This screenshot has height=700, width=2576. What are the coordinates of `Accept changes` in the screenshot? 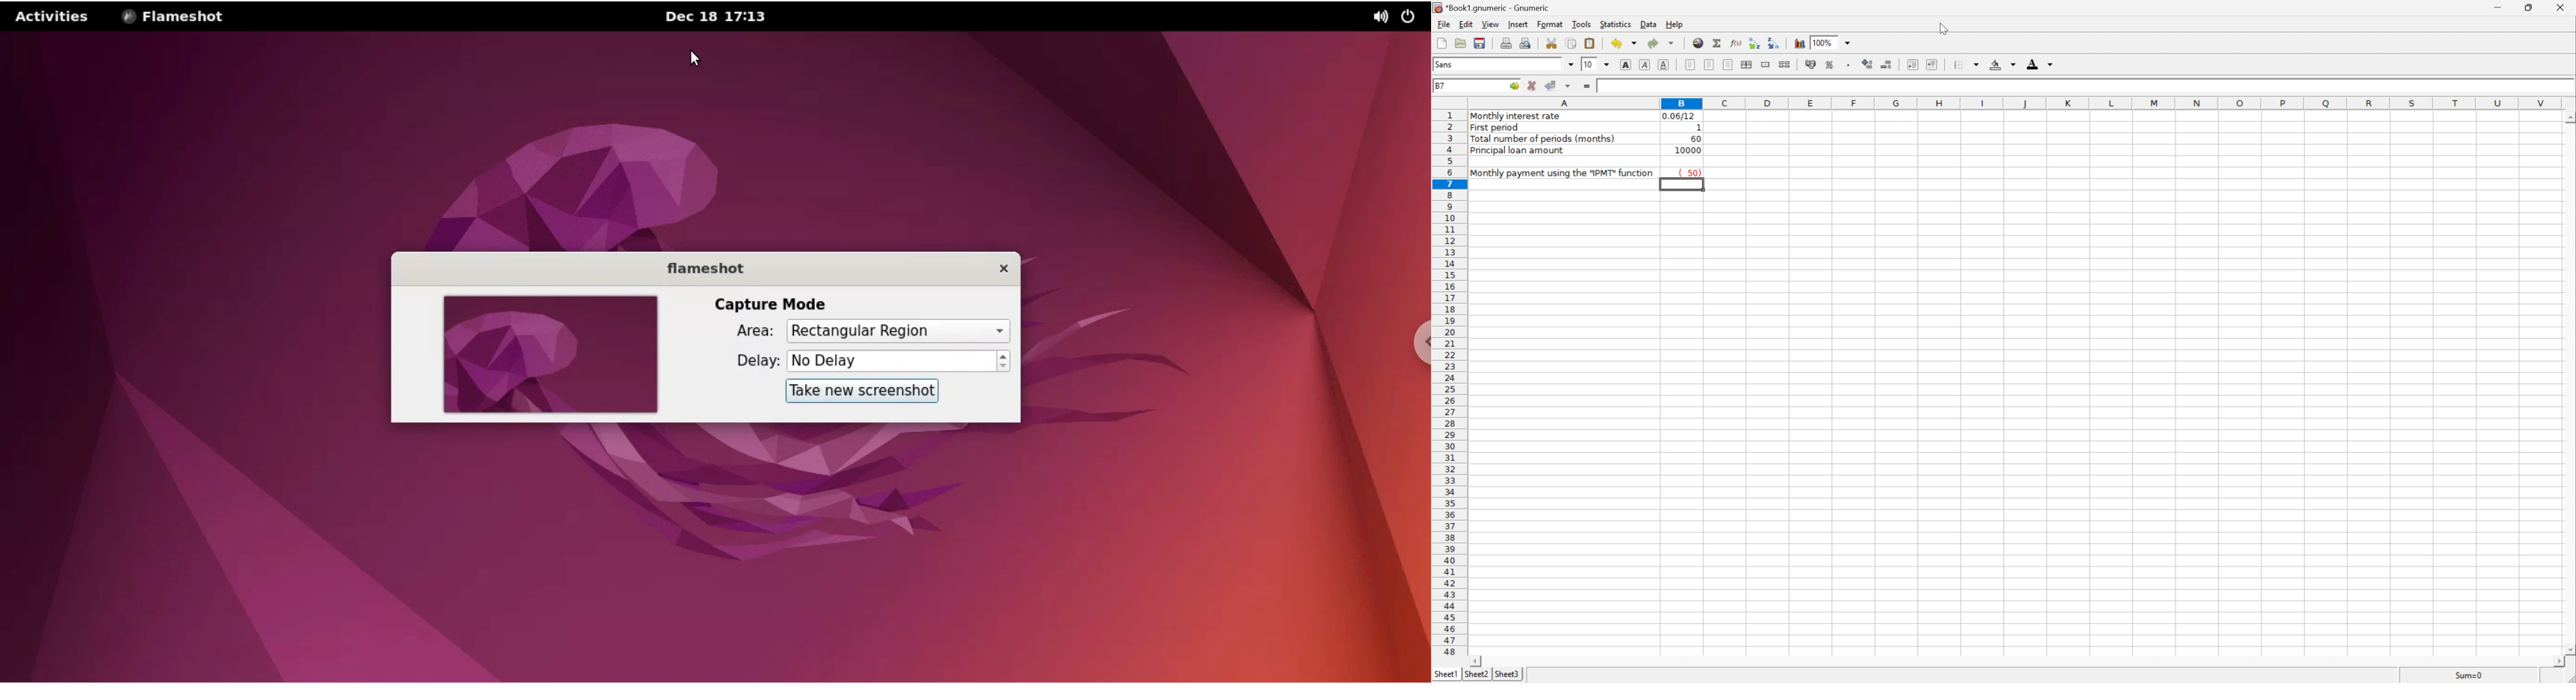 It's located at (1552, 86).